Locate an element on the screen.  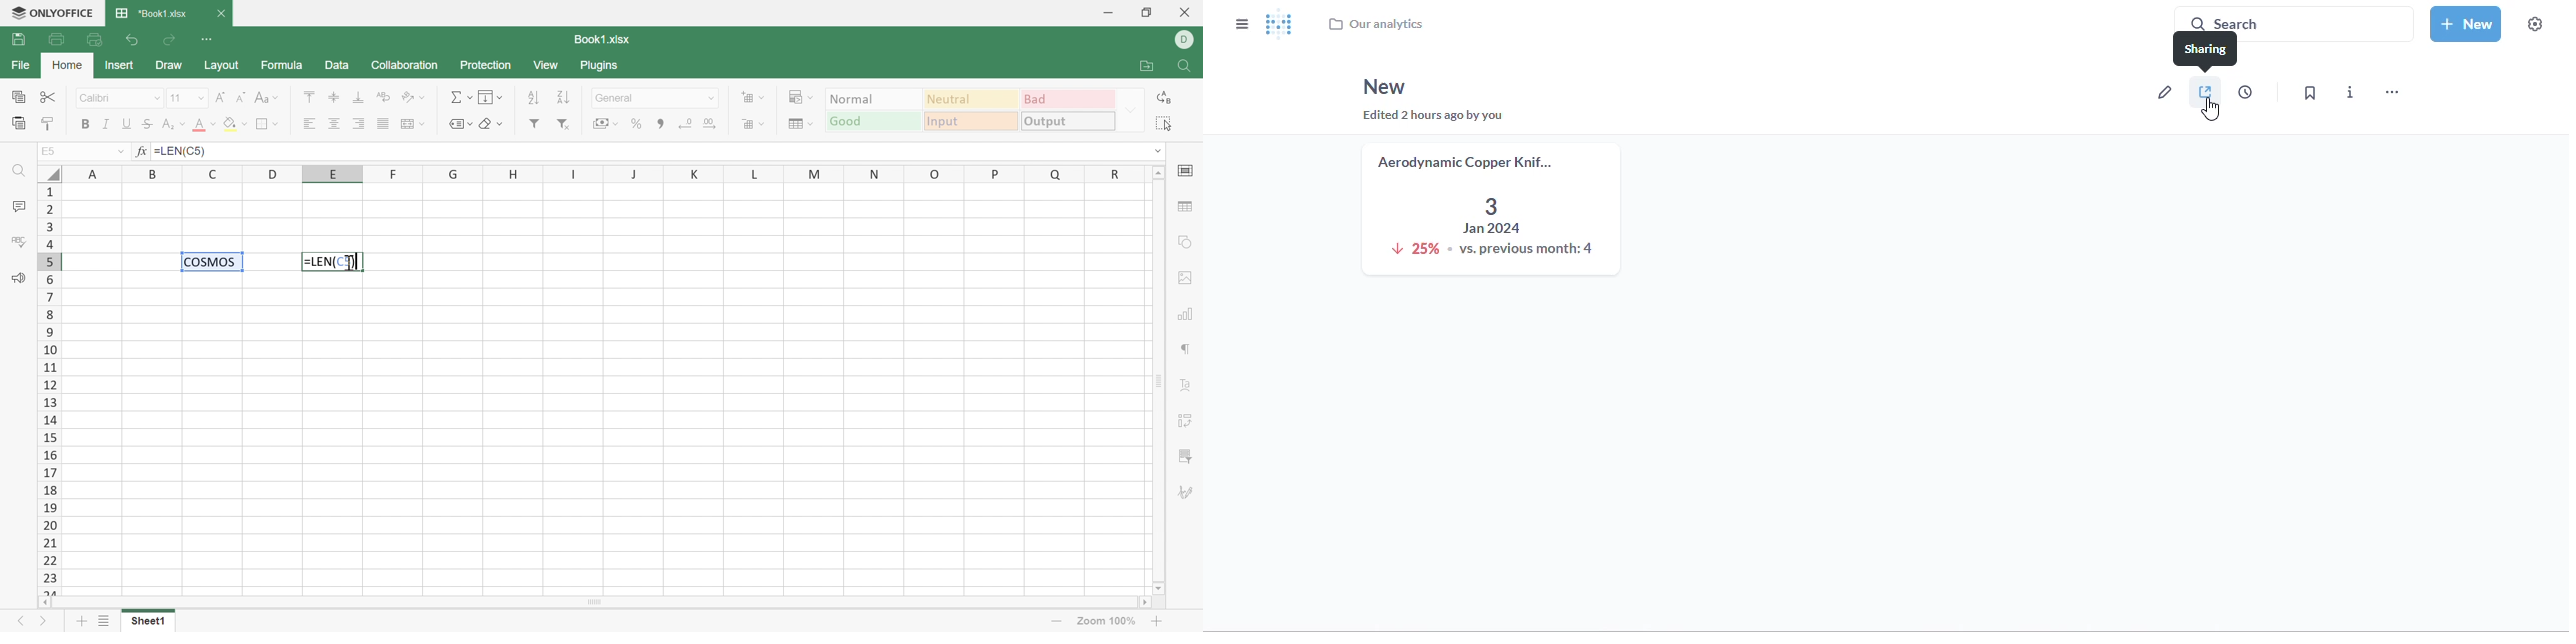
sharing is located at coordinates (2206, 91).